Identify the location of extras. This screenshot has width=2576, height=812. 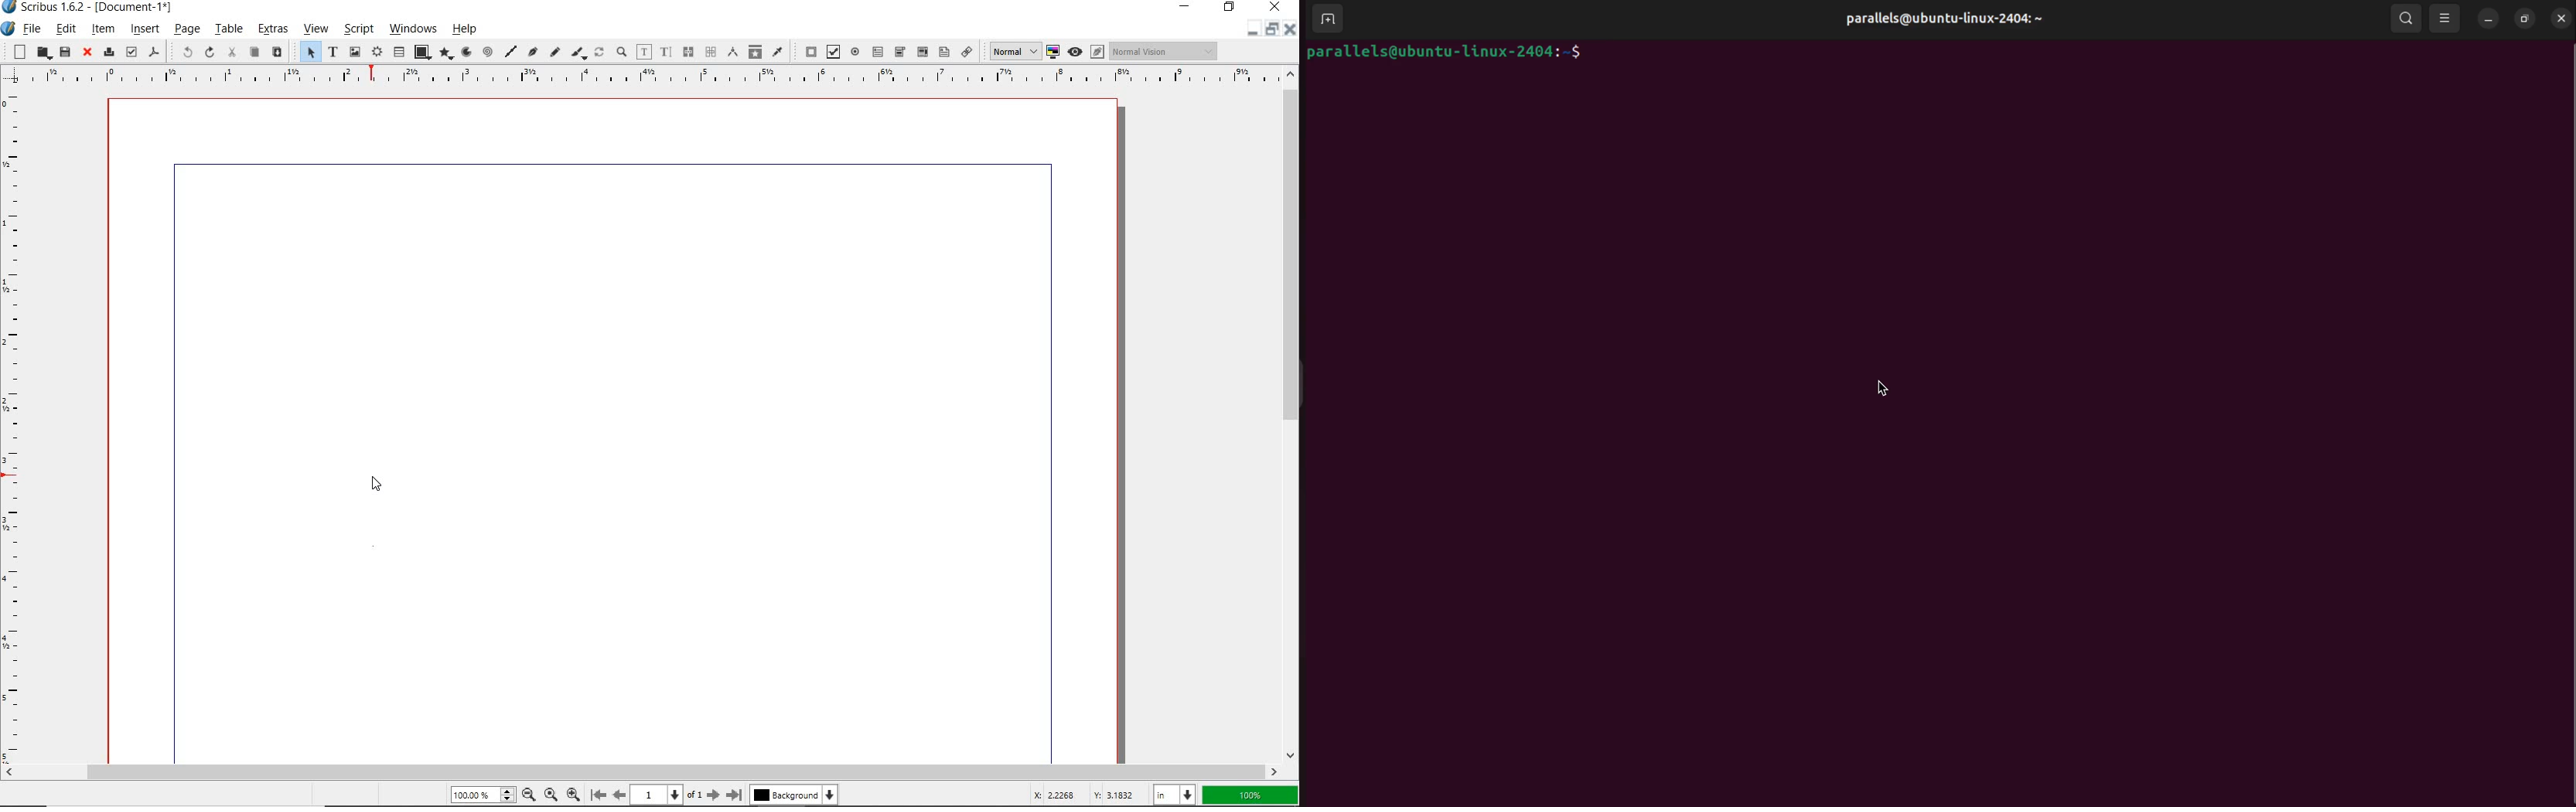
(272, 31).